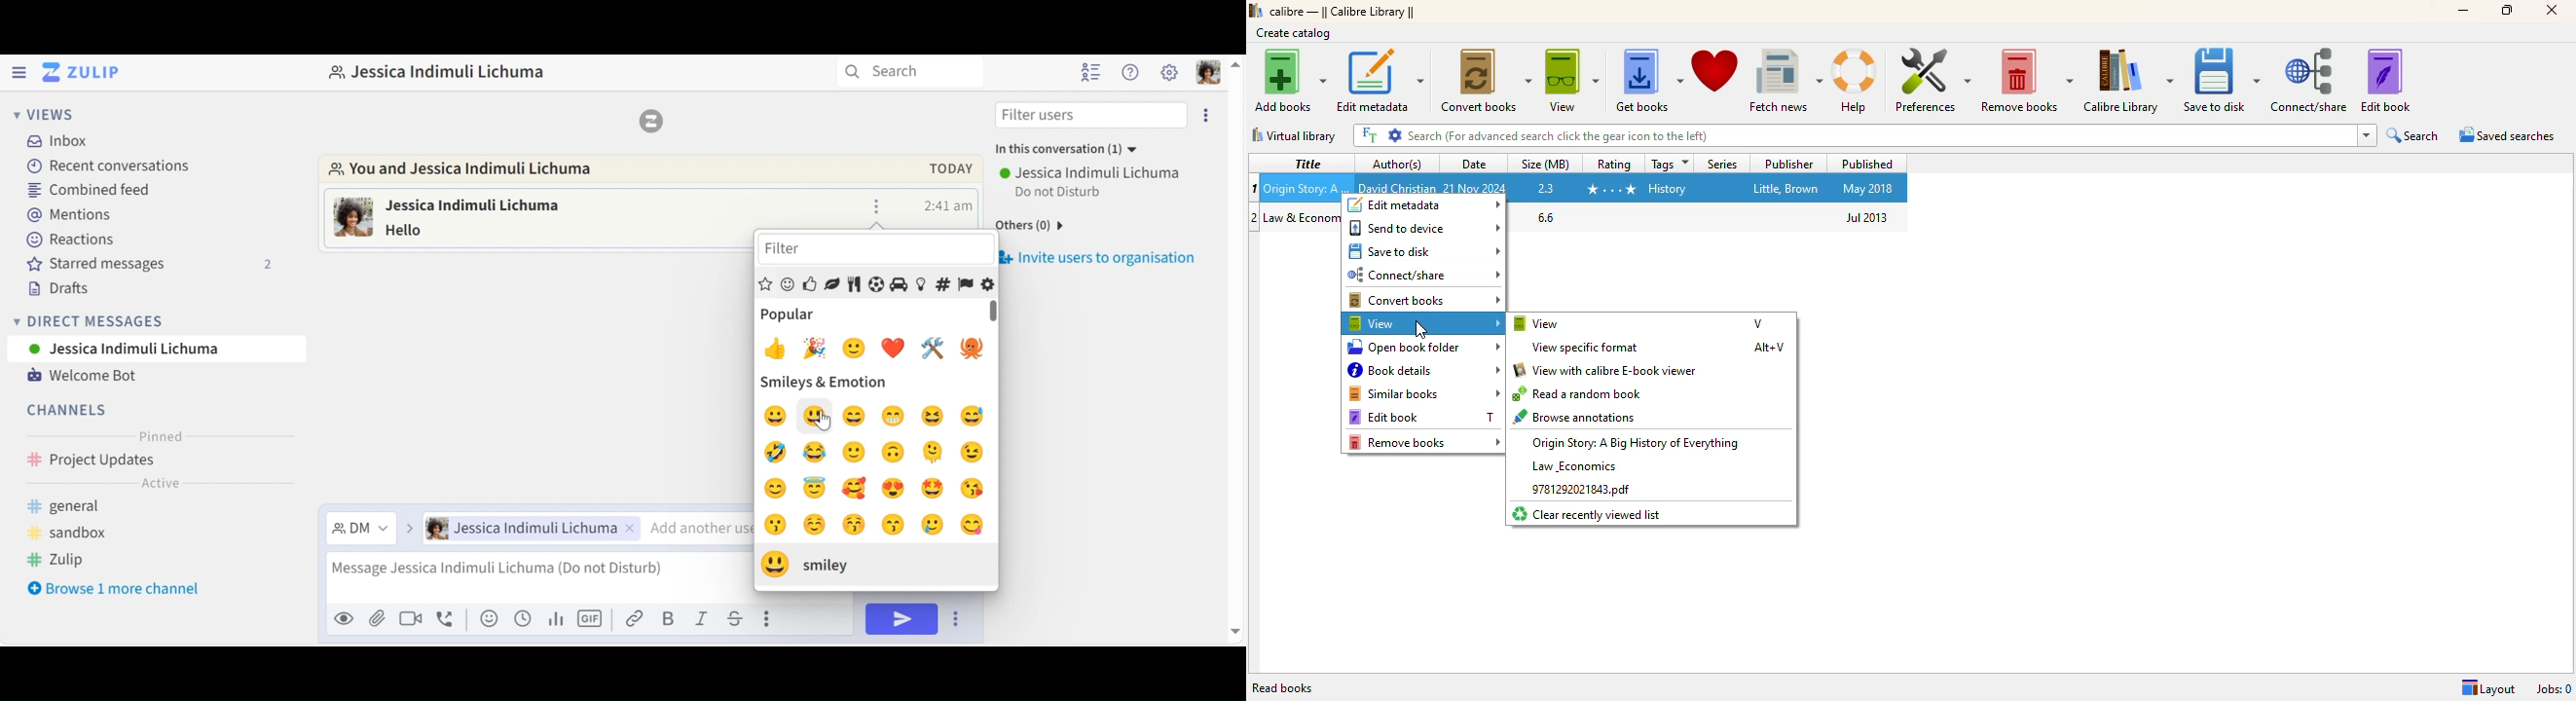 The image size is (2576, 728). I want to click on Add voice call, so click(447, 620).